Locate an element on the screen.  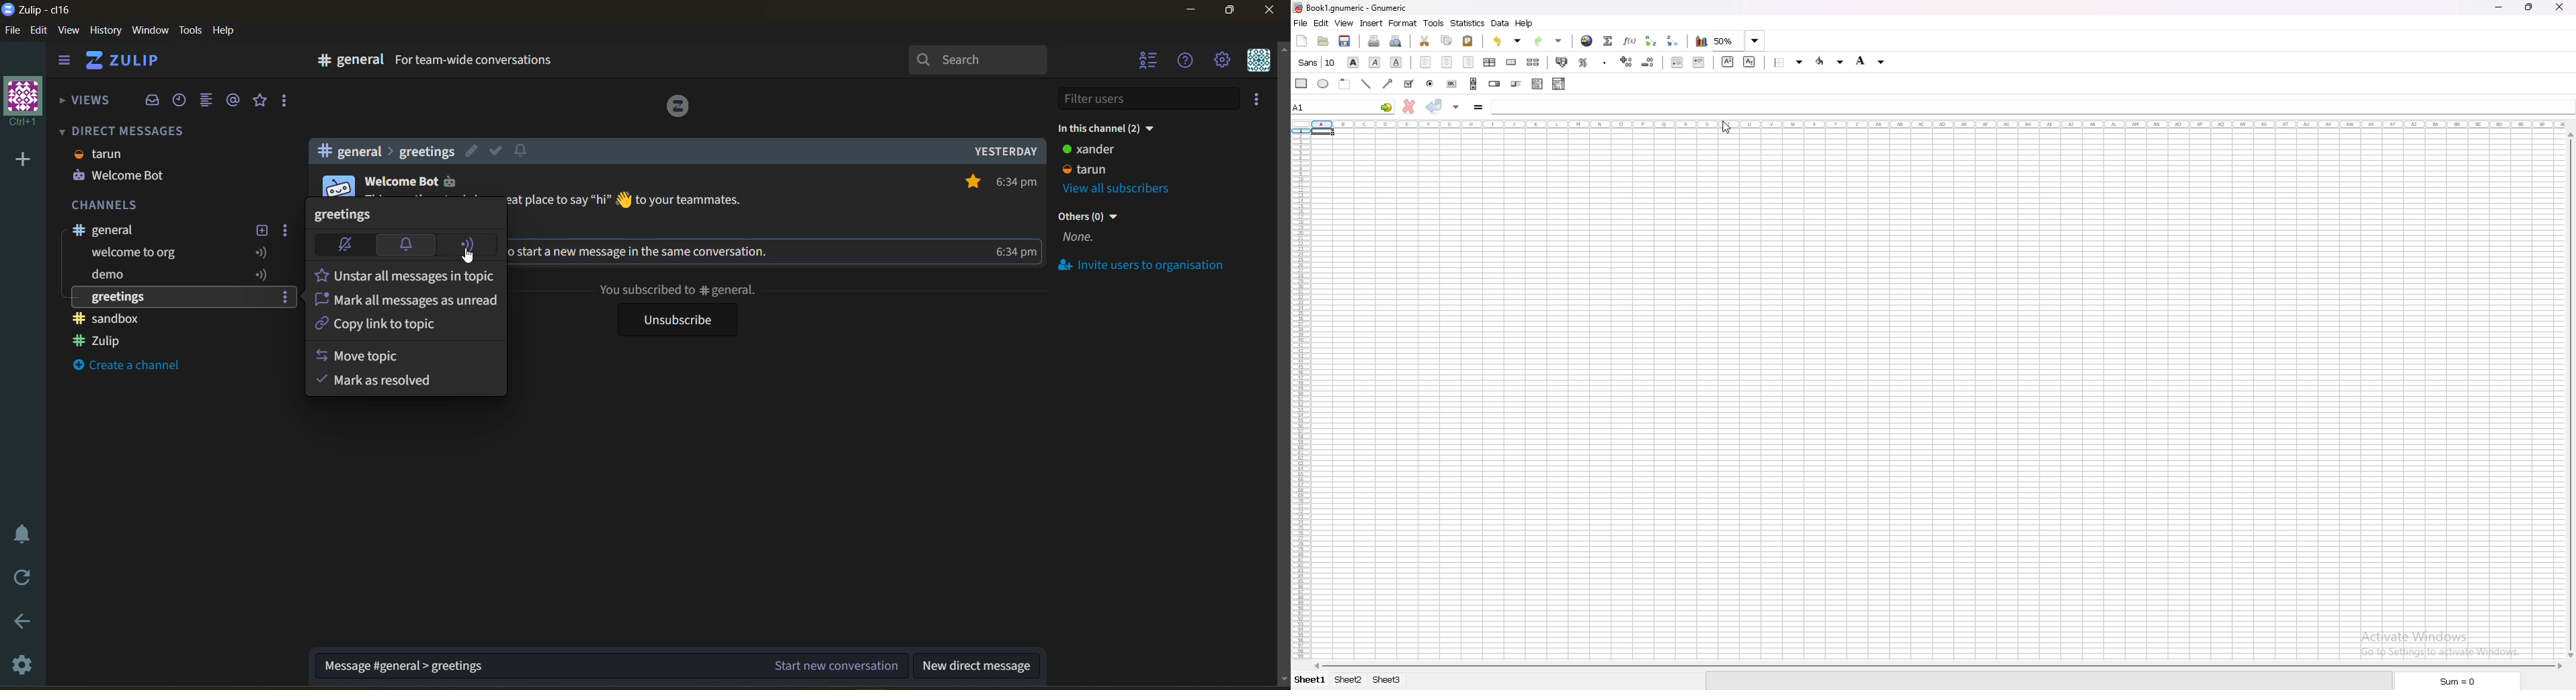
user status is located at coordinates (1104, 160).